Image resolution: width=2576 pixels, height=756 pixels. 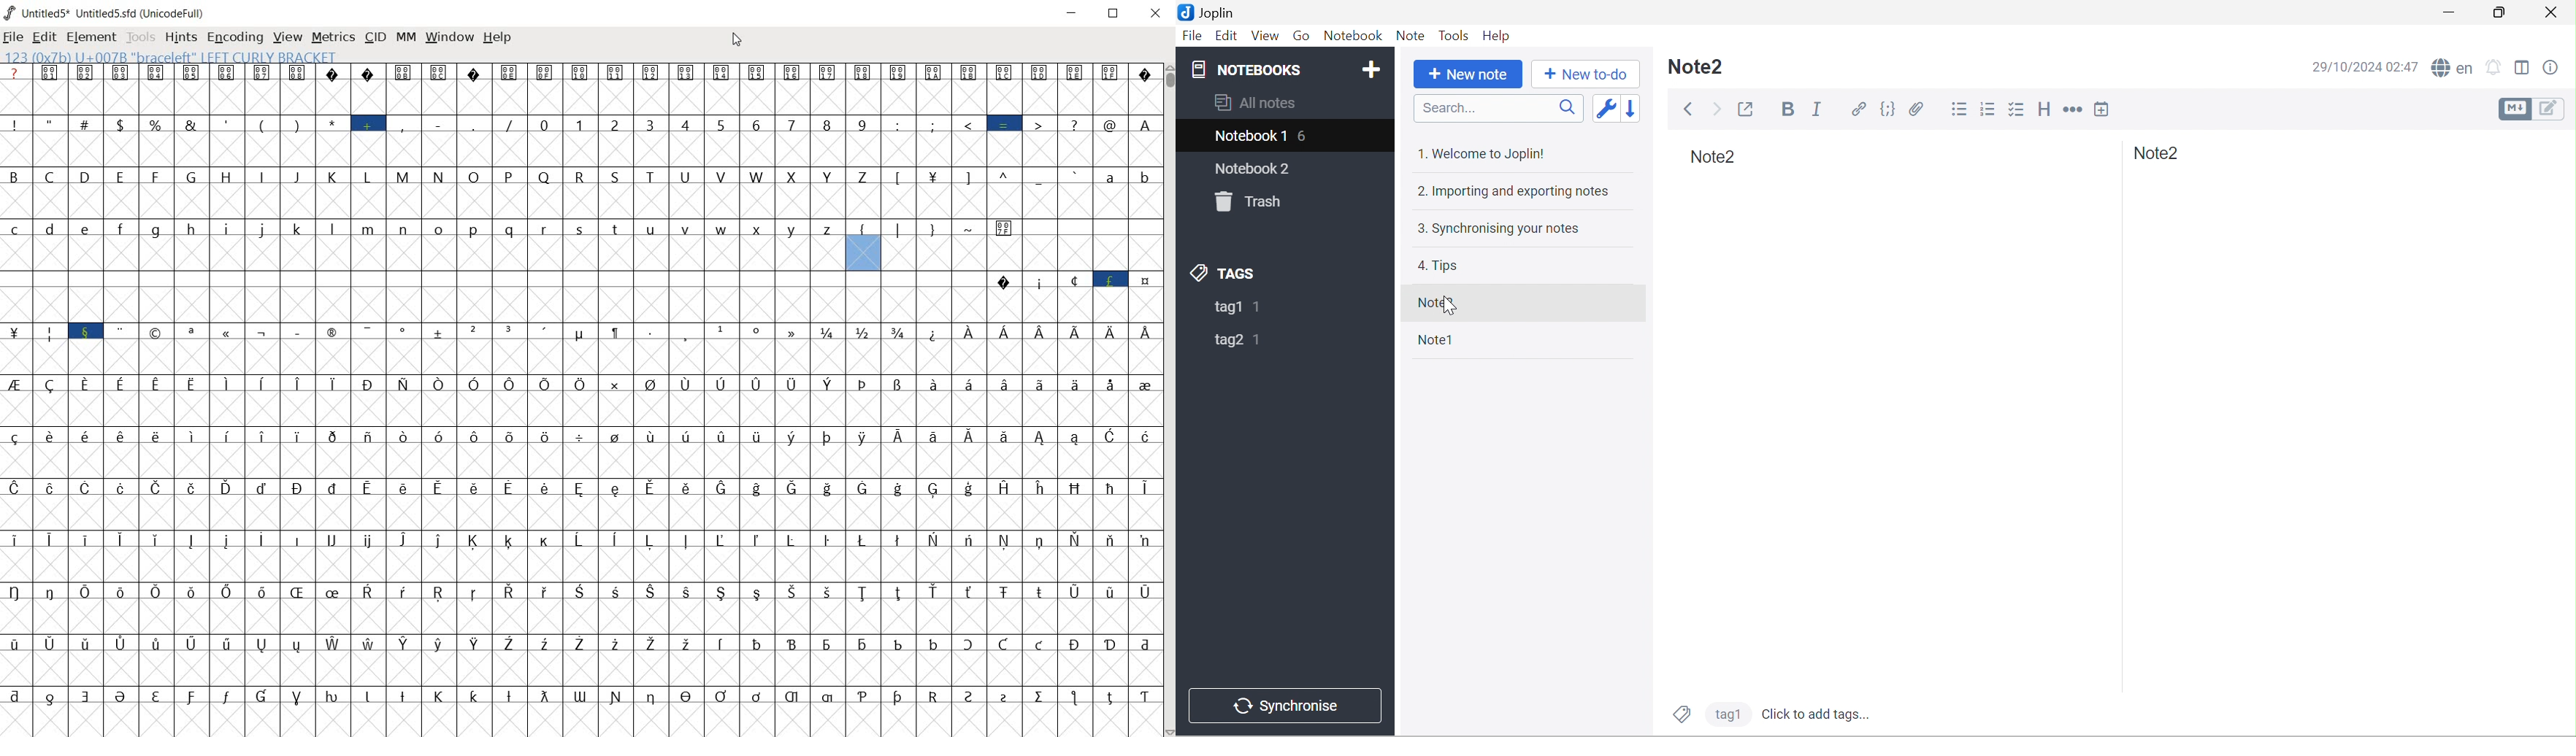 What do you see at coordinates (1287, 705) in the screenshot?
I see `Synchronise` at bounding box center [1287, 705].